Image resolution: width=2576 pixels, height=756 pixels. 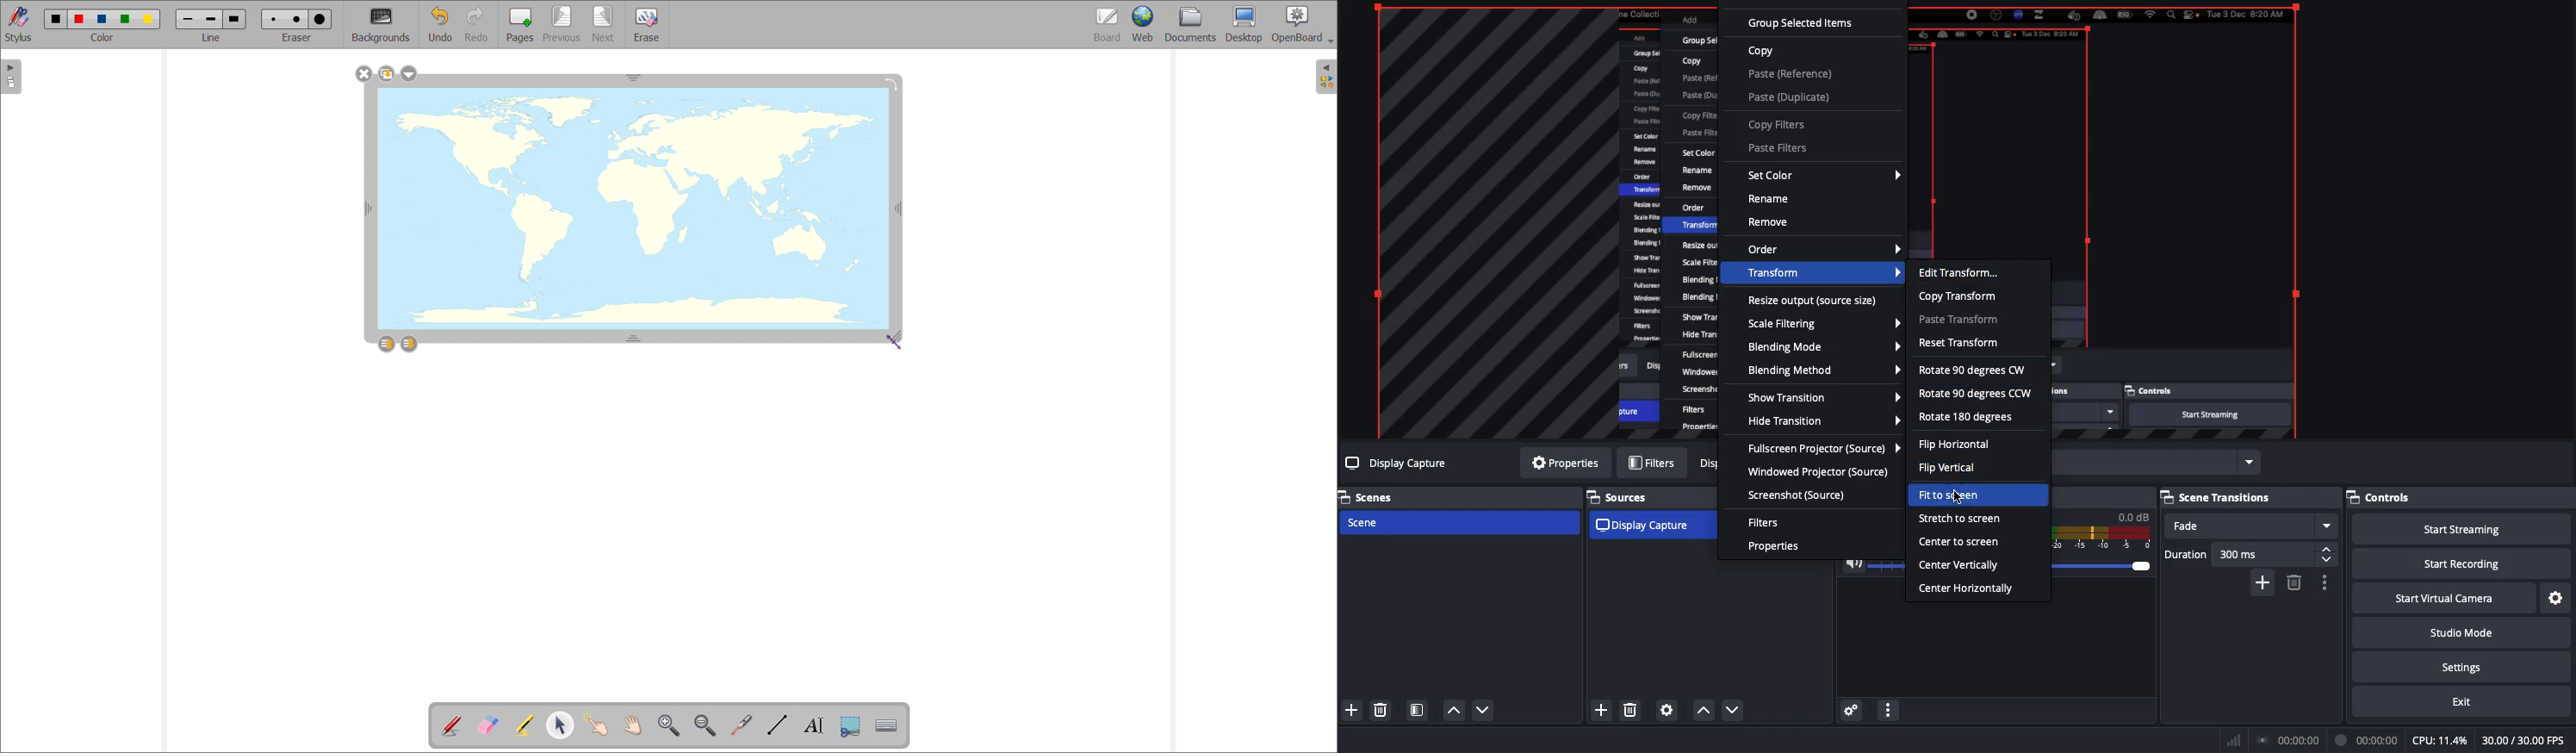 What do you see at coordinates (1777, 548) in the screenshot?
I see `Properties` at bounding box center [1777, 548].